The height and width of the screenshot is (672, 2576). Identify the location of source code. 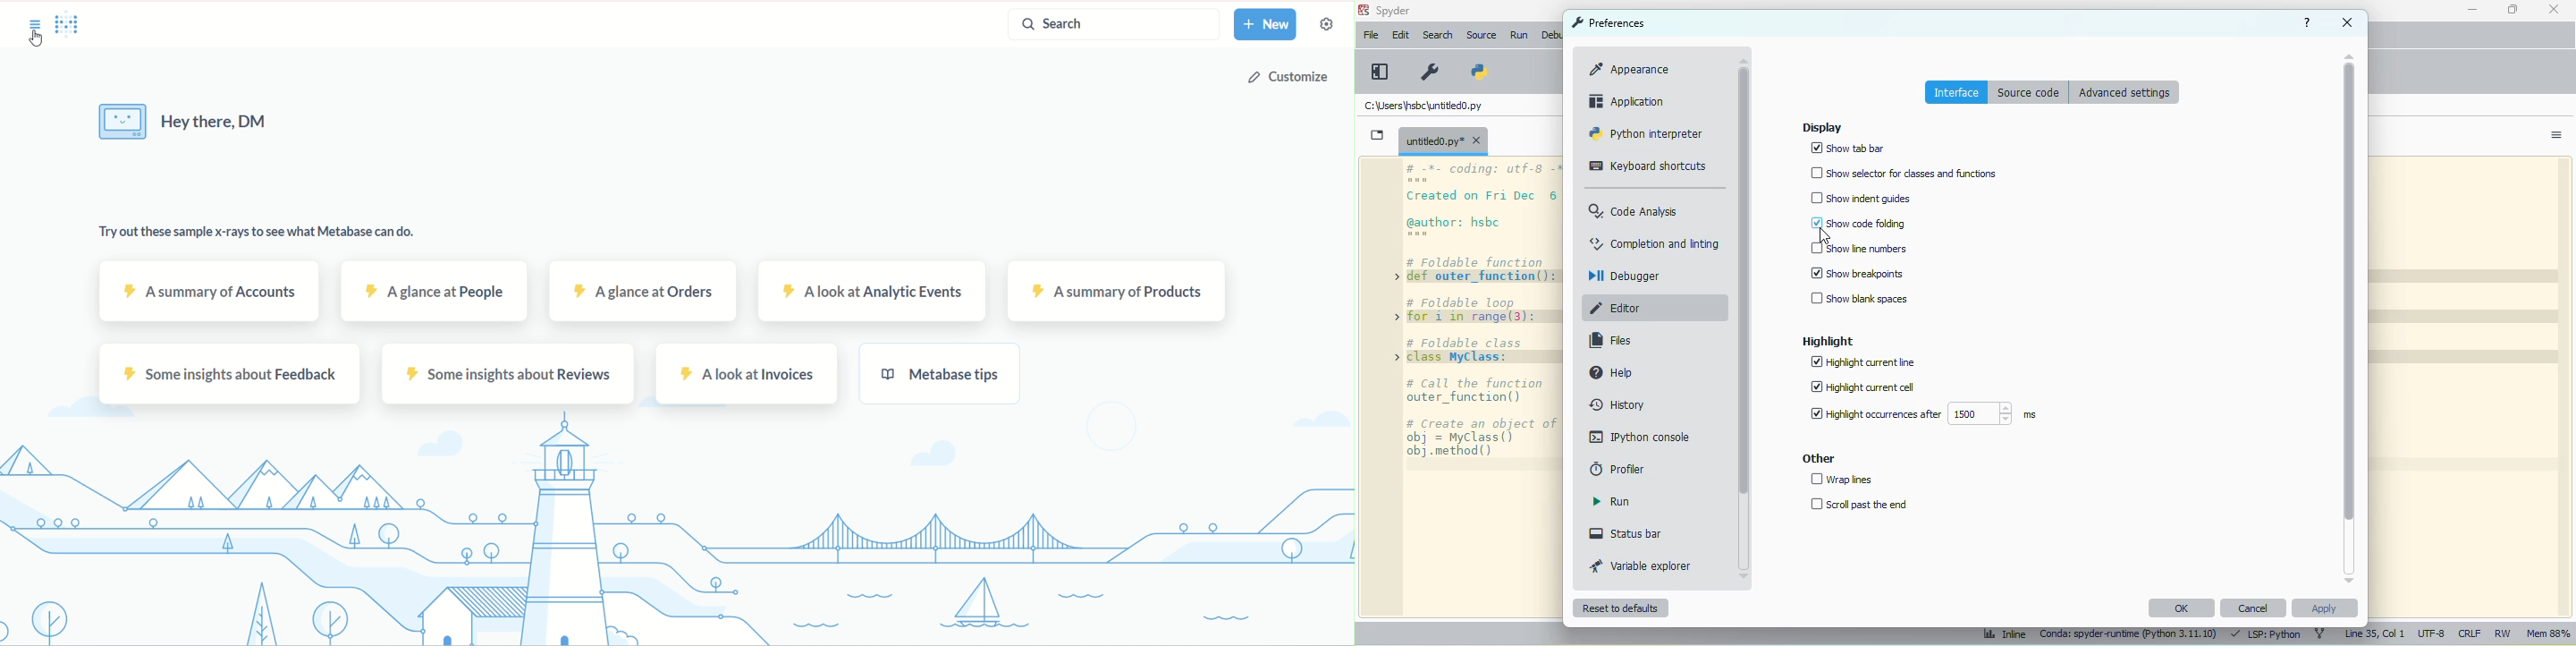
(2029, 92).